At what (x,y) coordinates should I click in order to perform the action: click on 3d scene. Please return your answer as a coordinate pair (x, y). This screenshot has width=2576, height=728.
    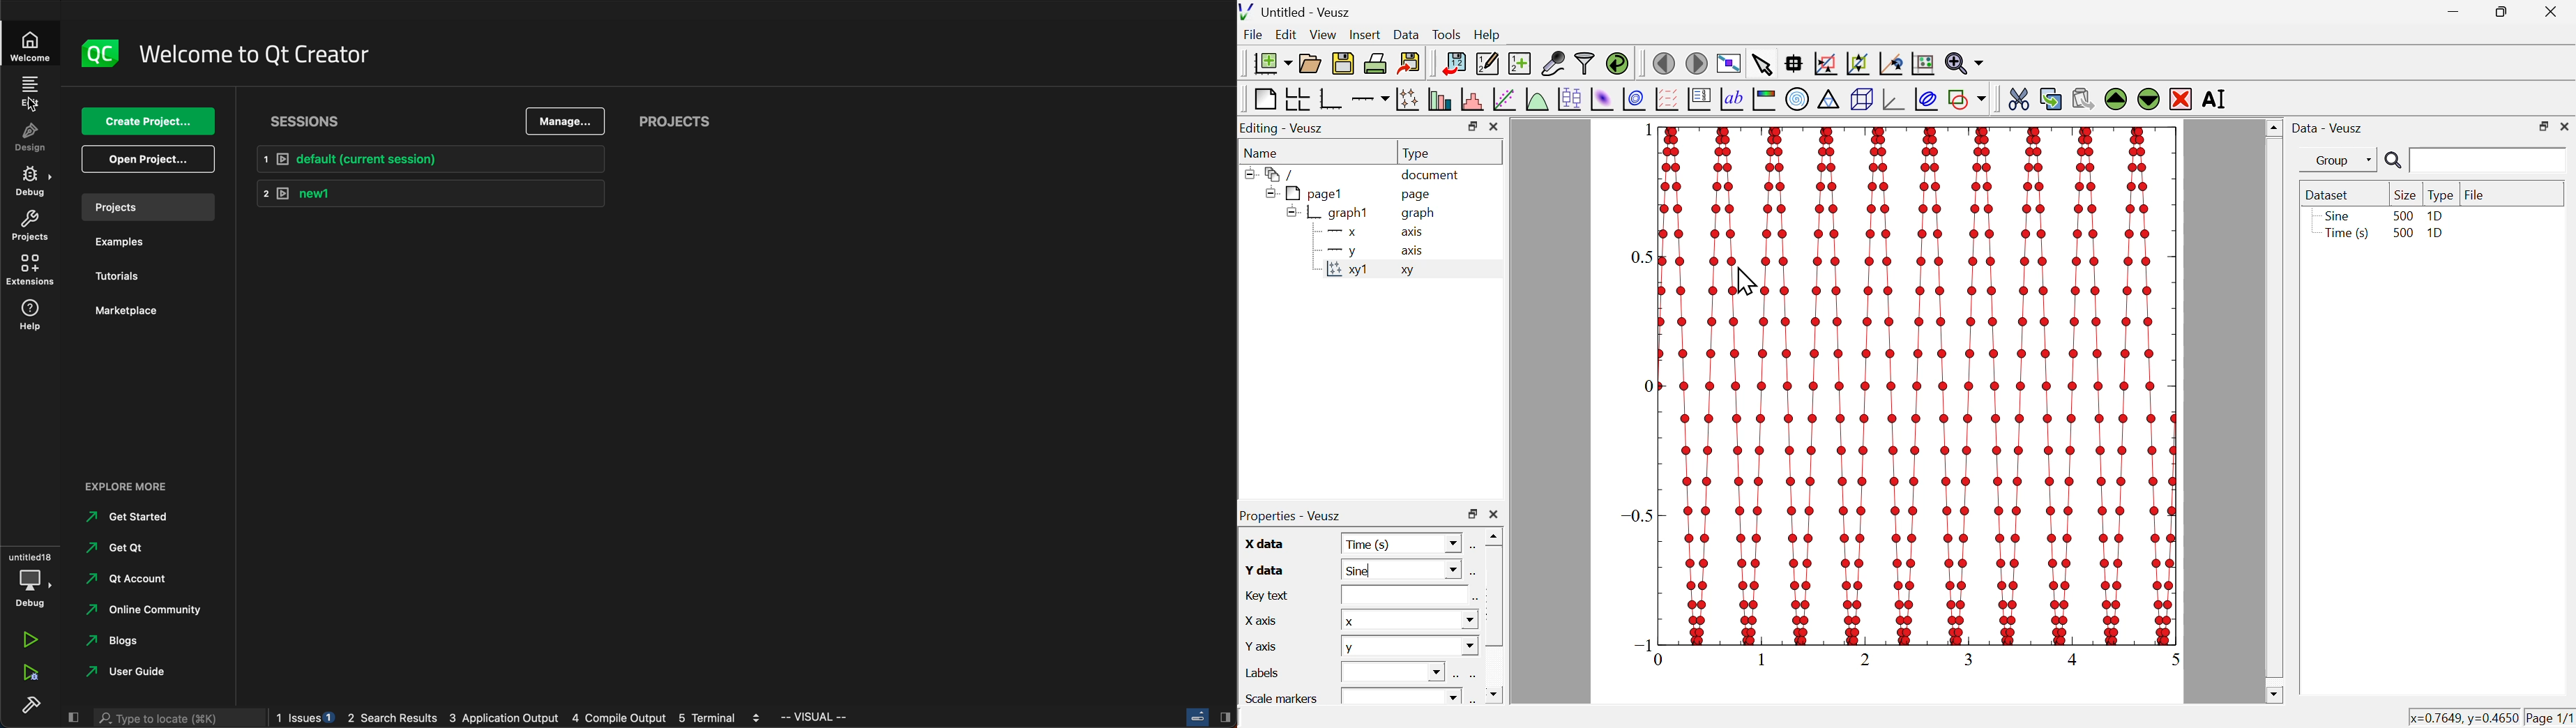
    Looking at the image, I should click on (1862, 100).